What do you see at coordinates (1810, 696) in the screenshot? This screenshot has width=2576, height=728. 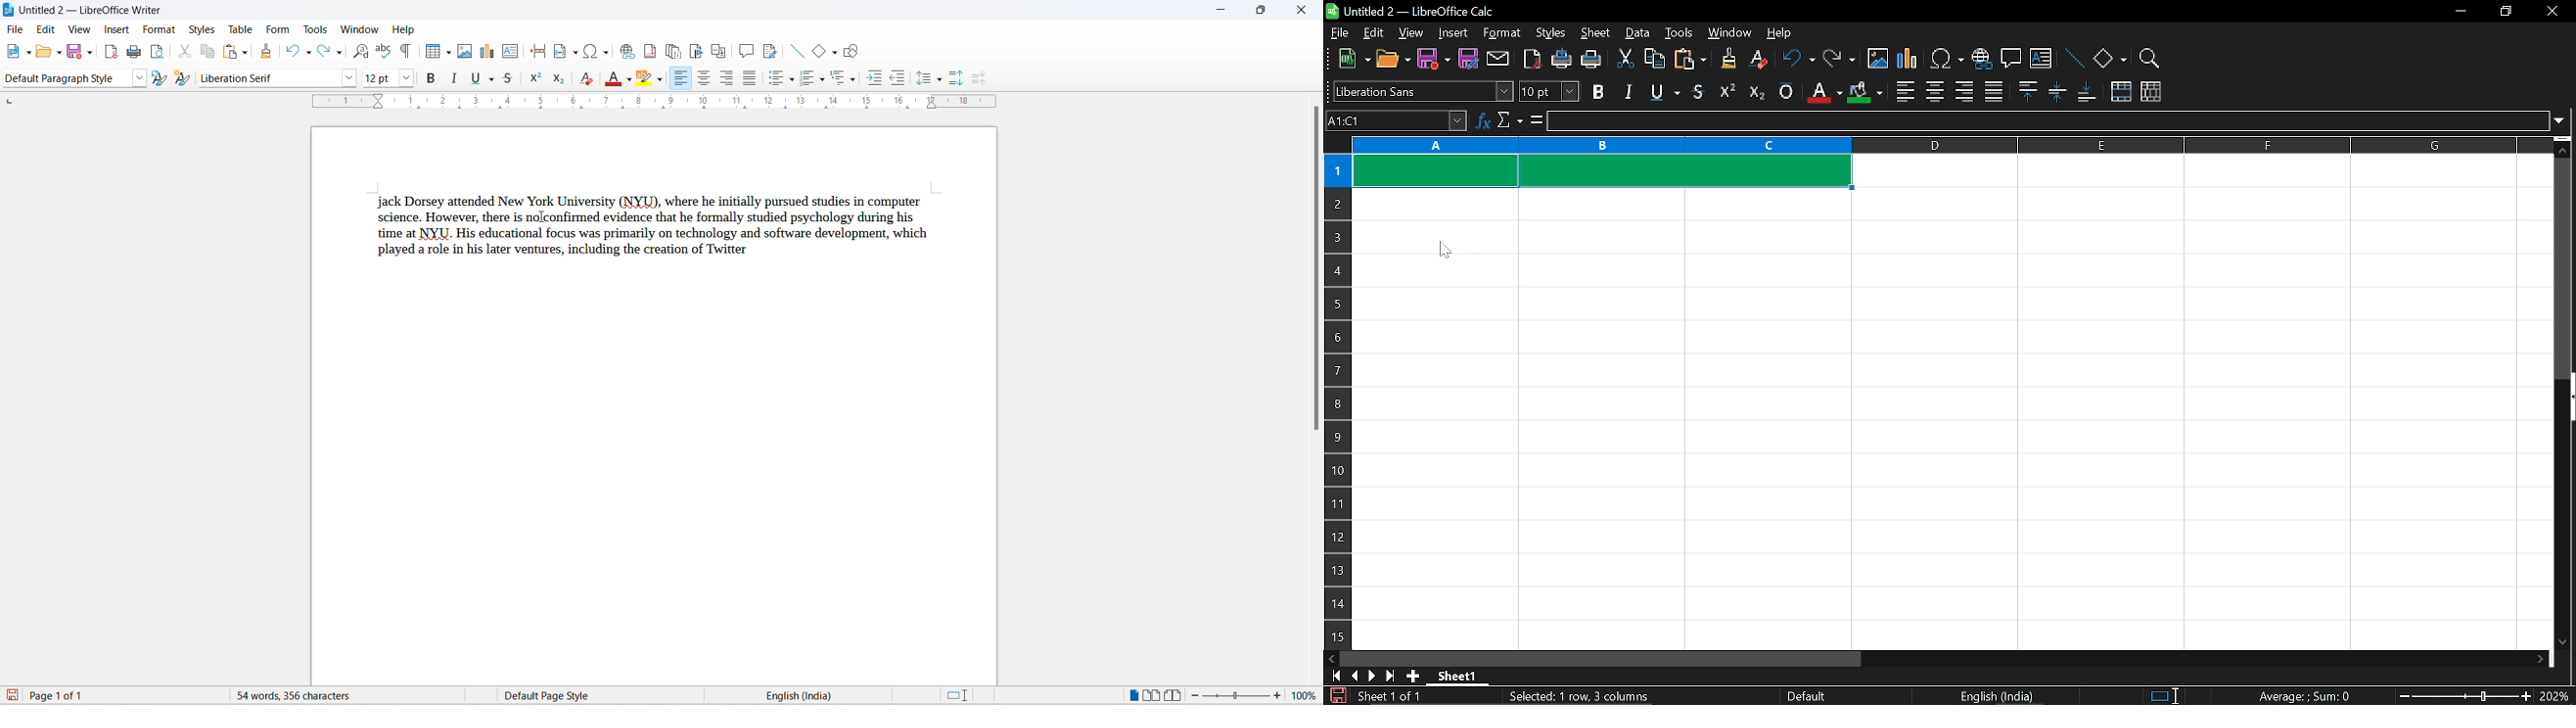 I see `Default` at bounding box center [1810, 696].